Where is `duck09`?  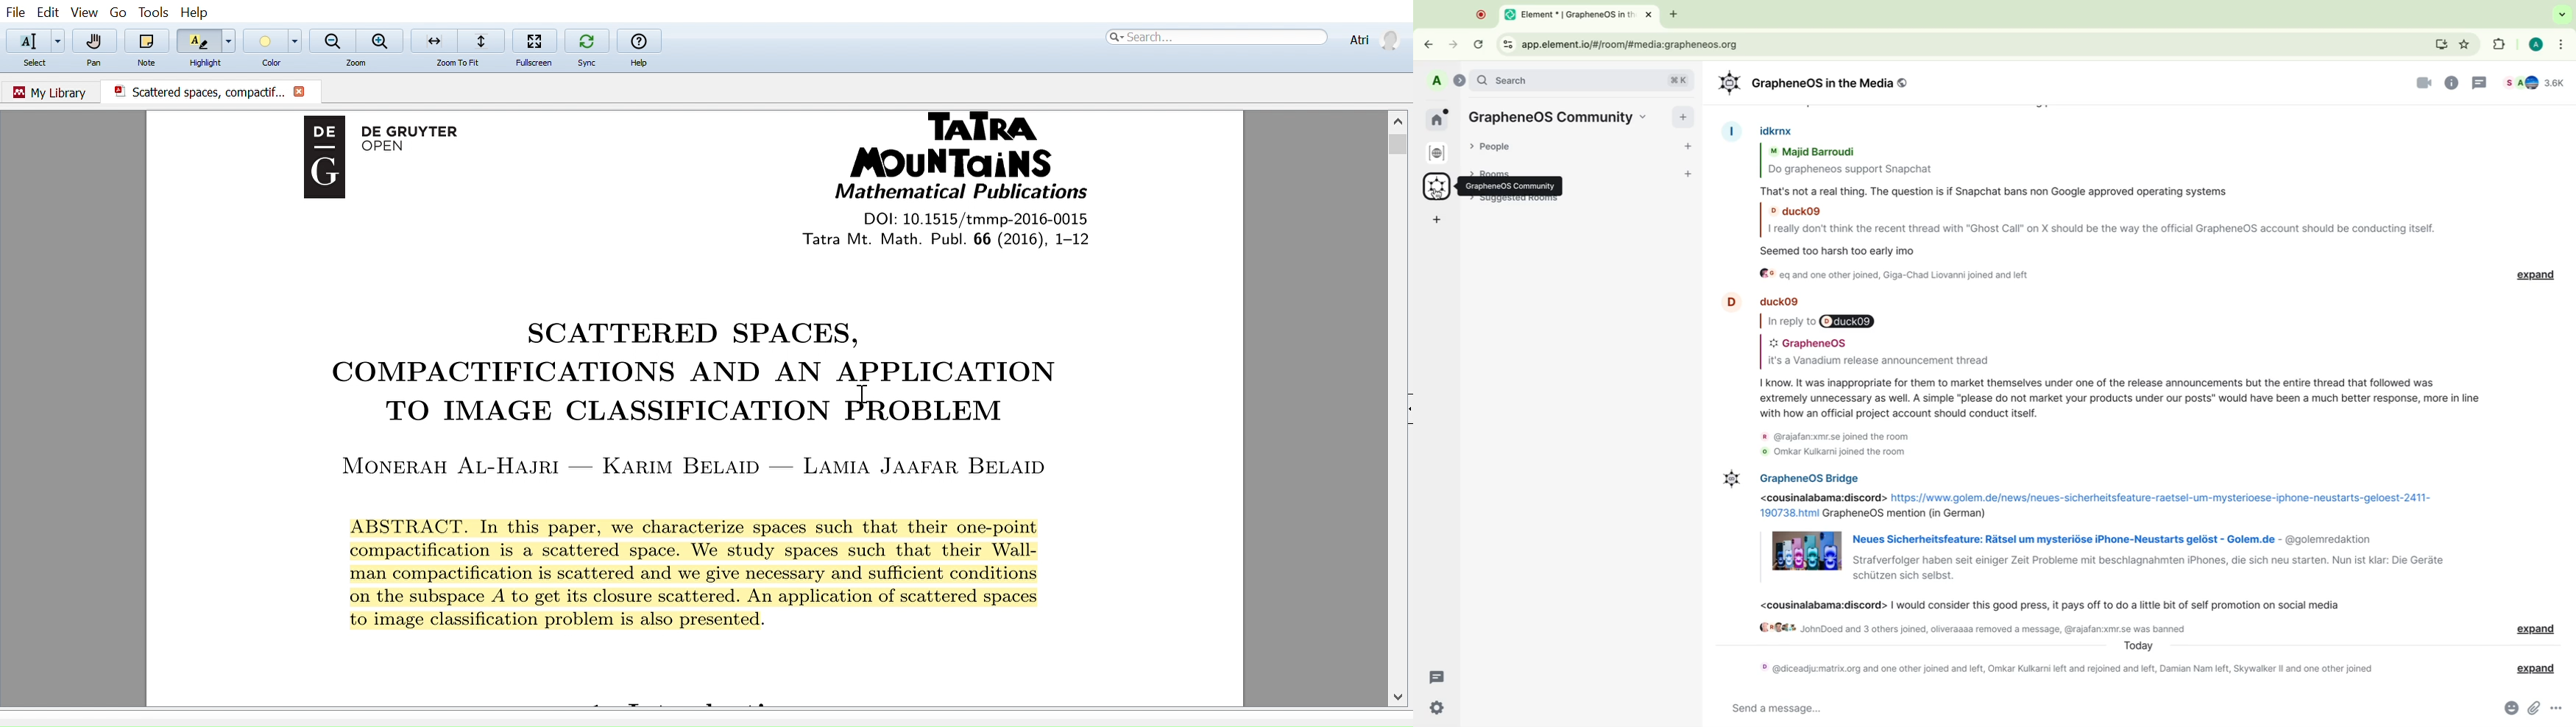
duck09 is located at coordinates (1782, 300).